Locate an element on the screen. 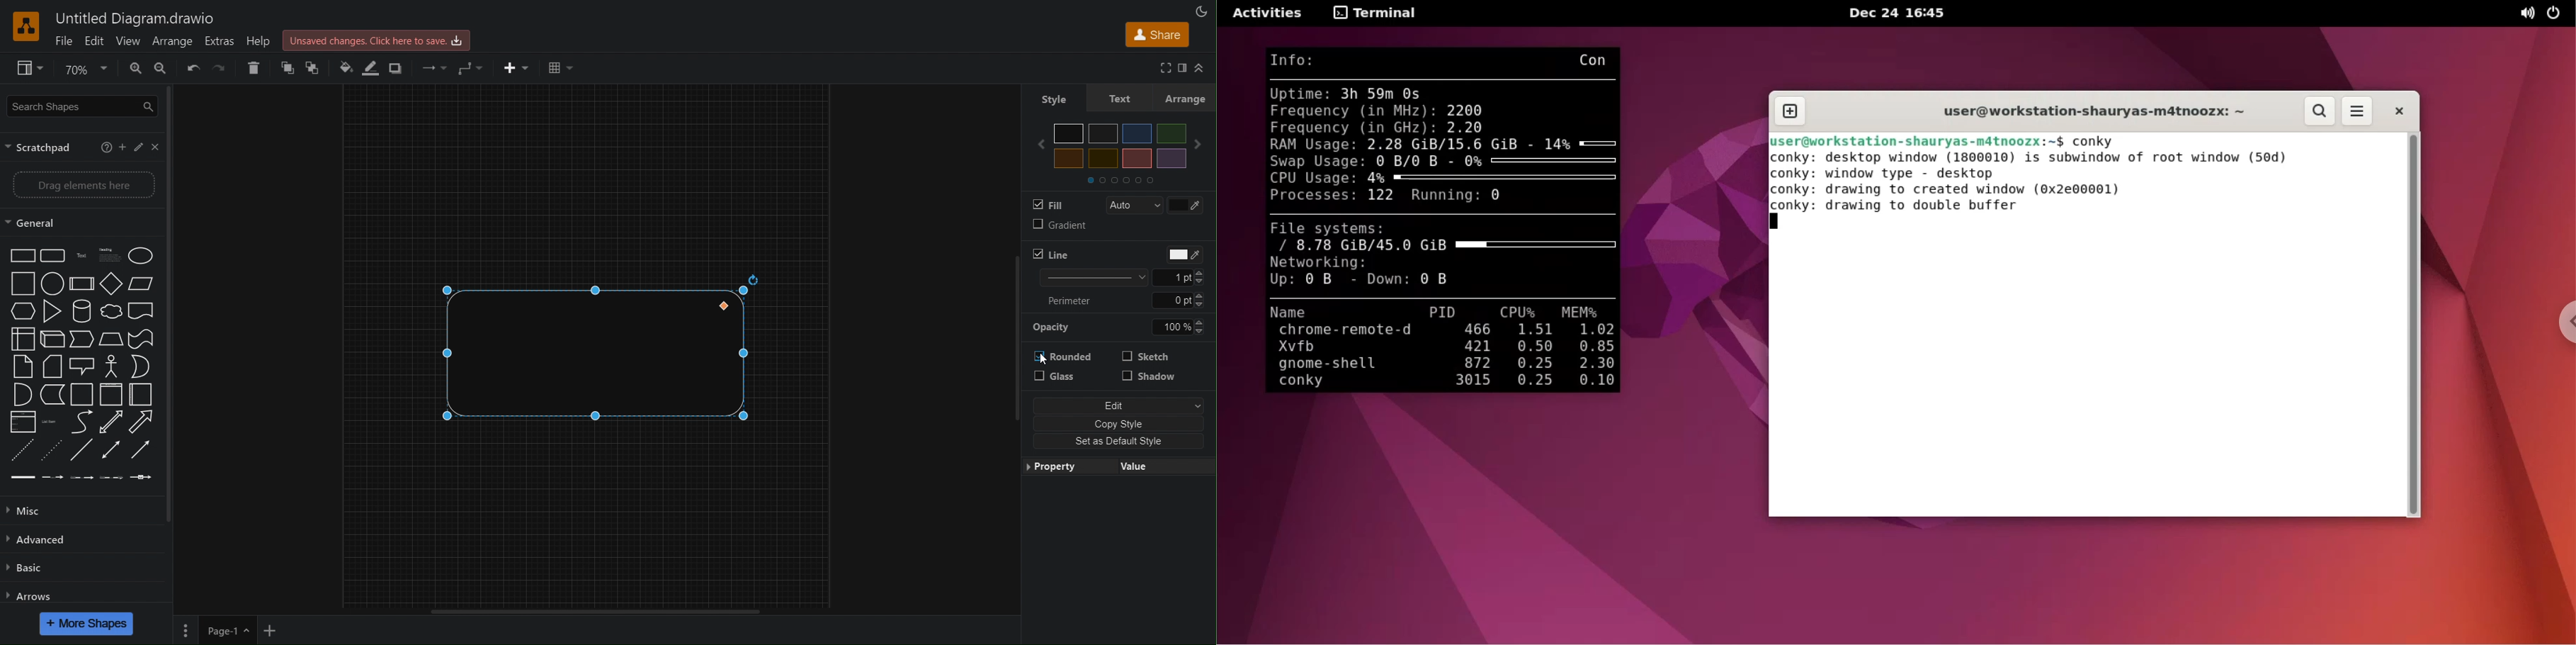 The image size is (2576, 672). Share is located at coordinates (1155, 35).